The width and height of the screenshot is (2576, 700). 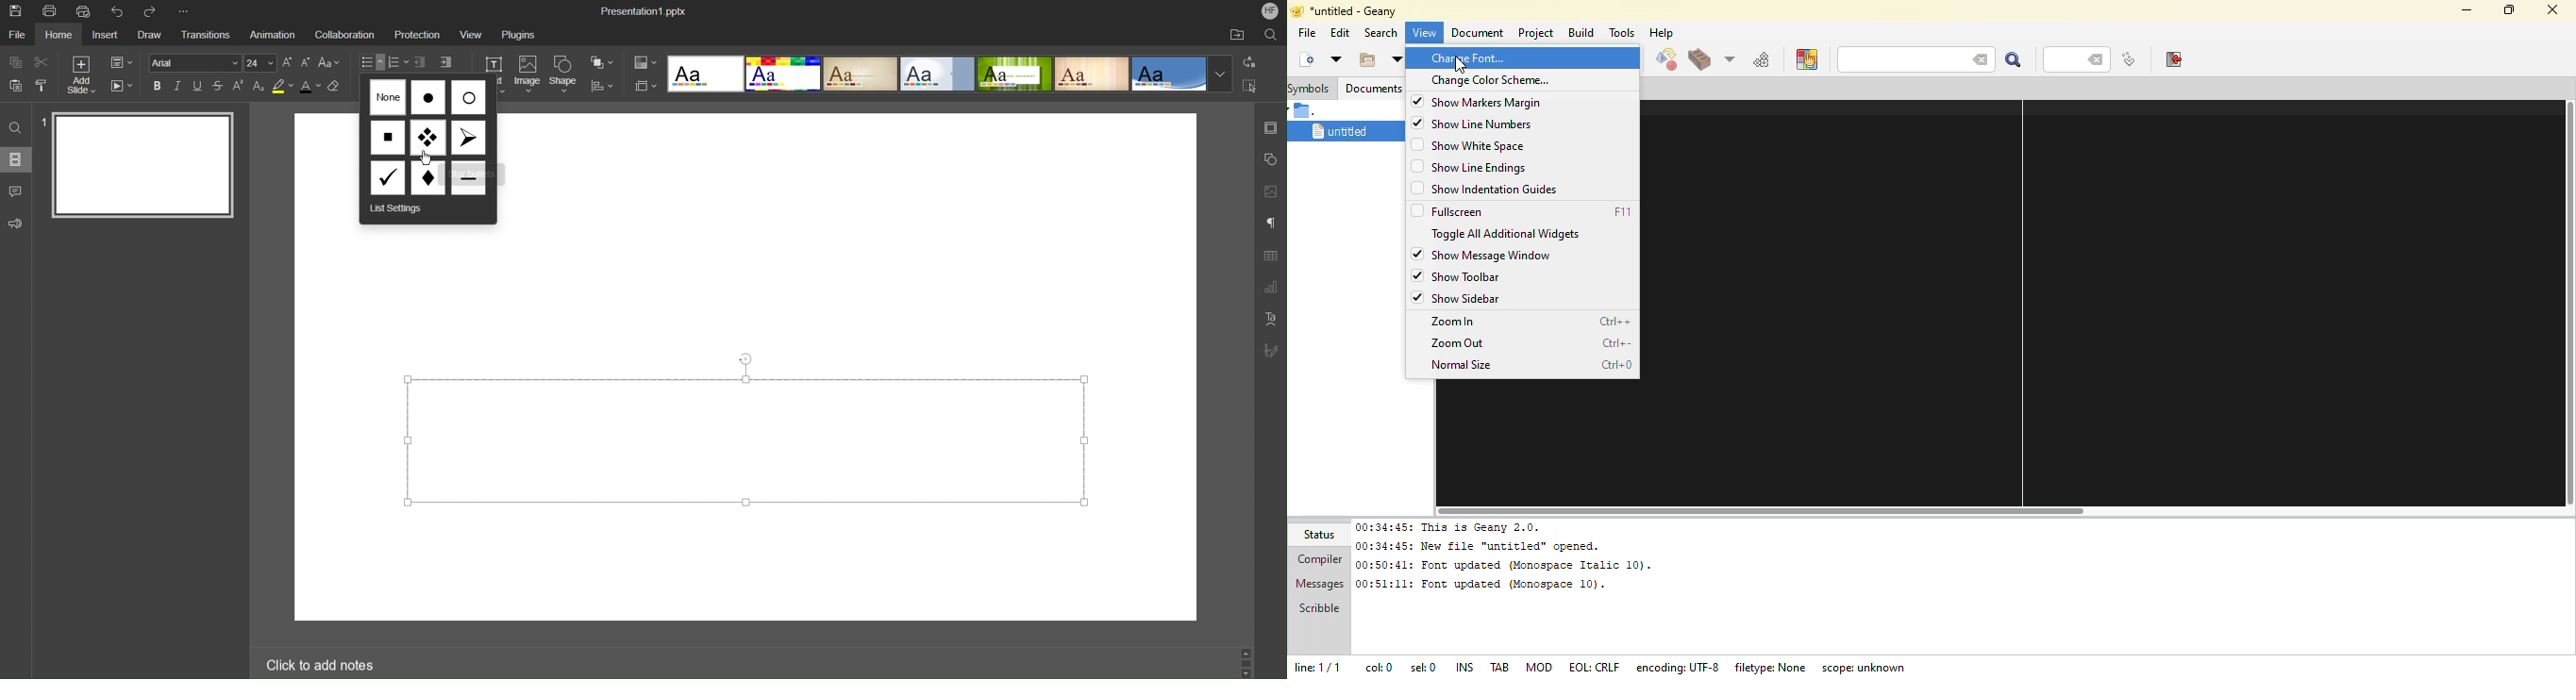 What do you see at coordinates (420, 62) in the screenshot?
I see `Increase Indent` at bounding box center [420, 62].